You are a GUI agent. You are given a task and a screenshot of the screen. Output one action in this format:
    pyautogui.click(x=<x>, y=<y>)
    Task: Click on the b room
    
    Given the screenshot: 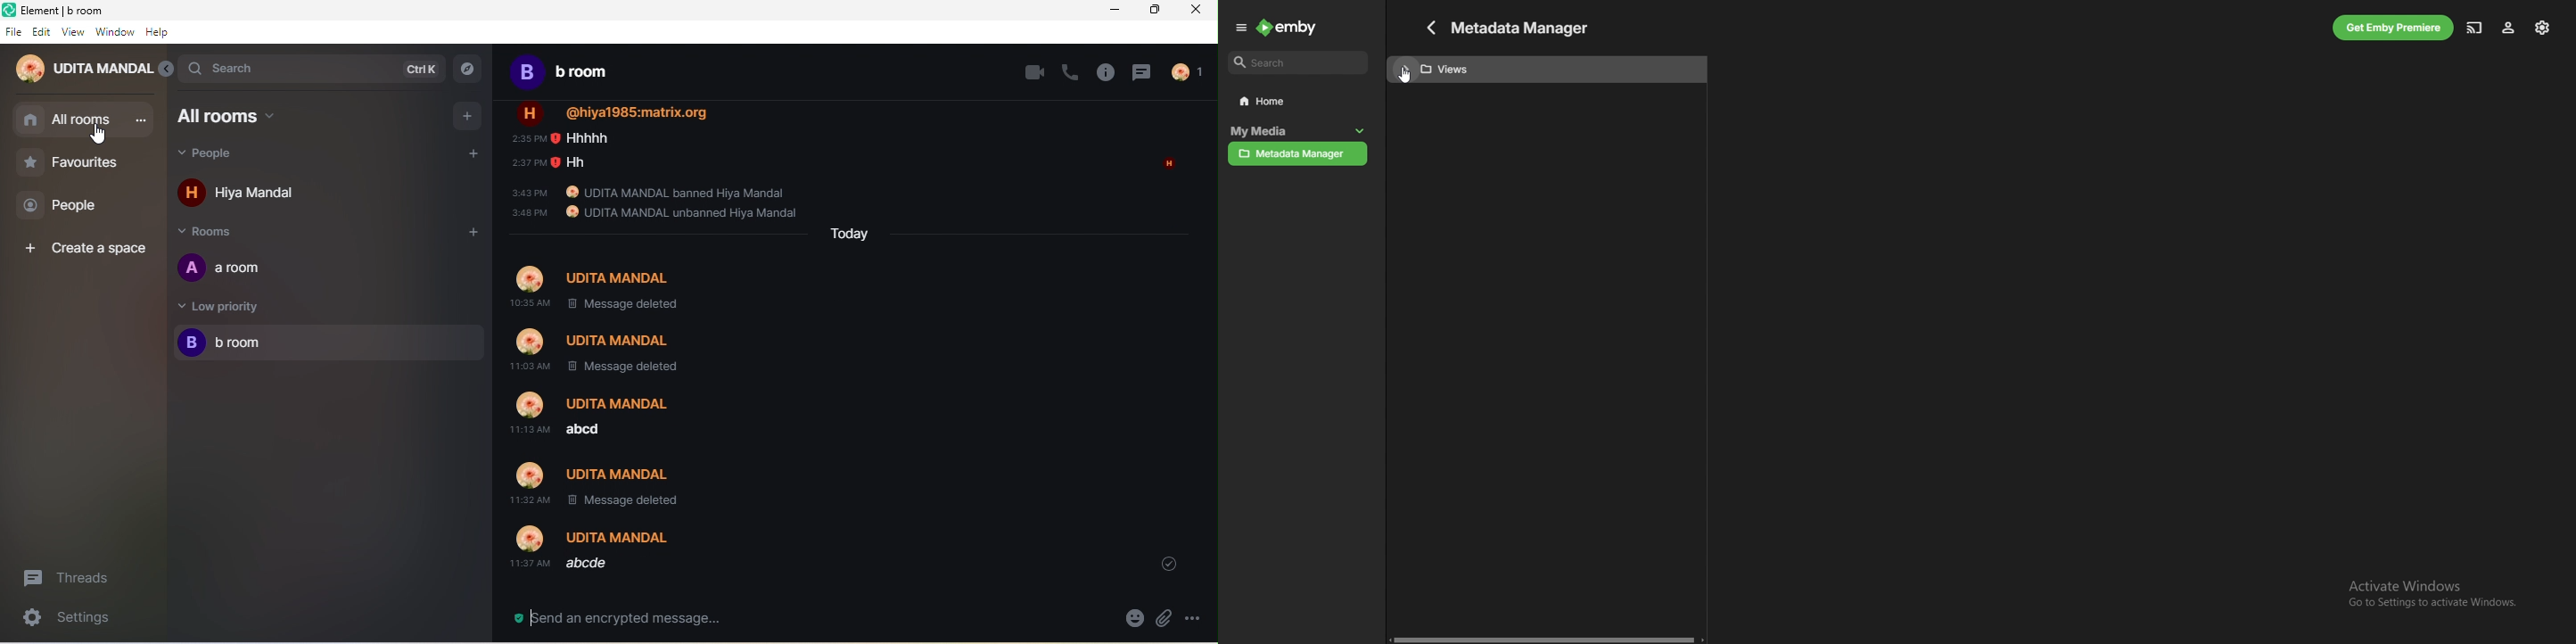 What is the action you would take?
    pyautogui.click(x=578, y=74)
    